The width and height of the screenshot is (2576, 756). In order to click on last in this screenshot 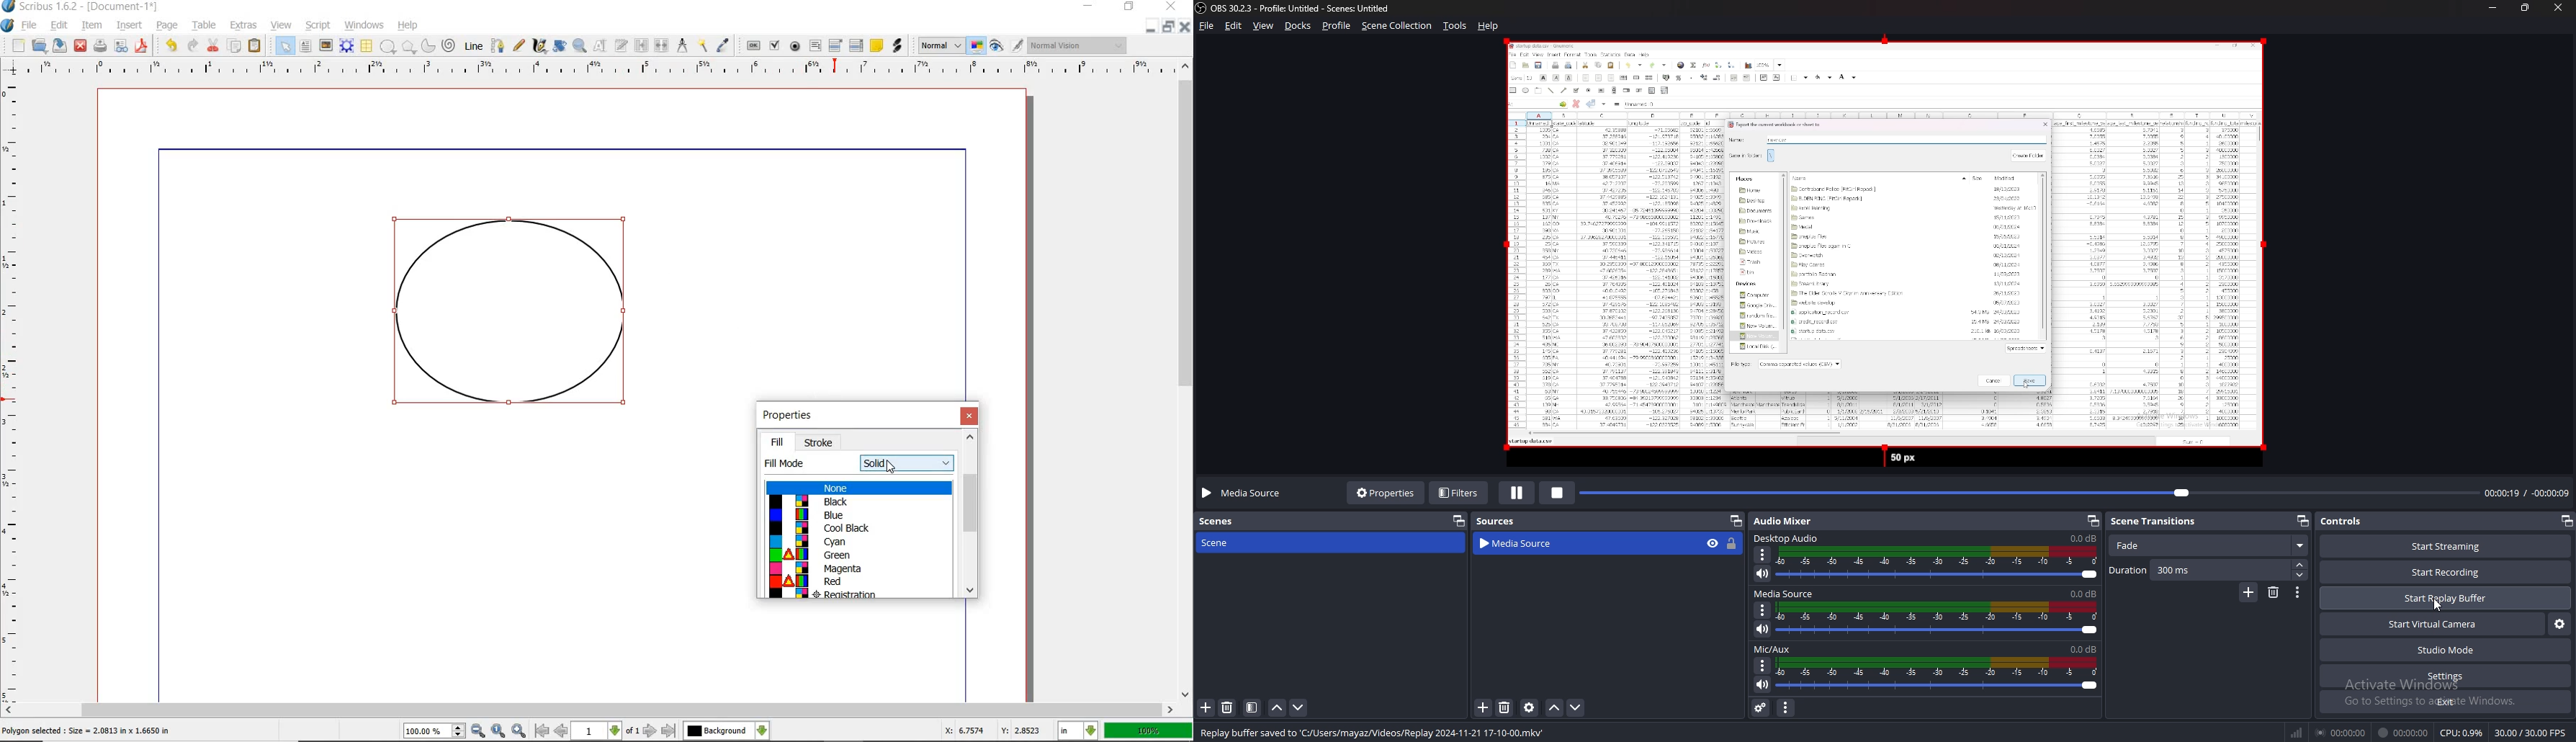, I will do `click(668, 731)`.